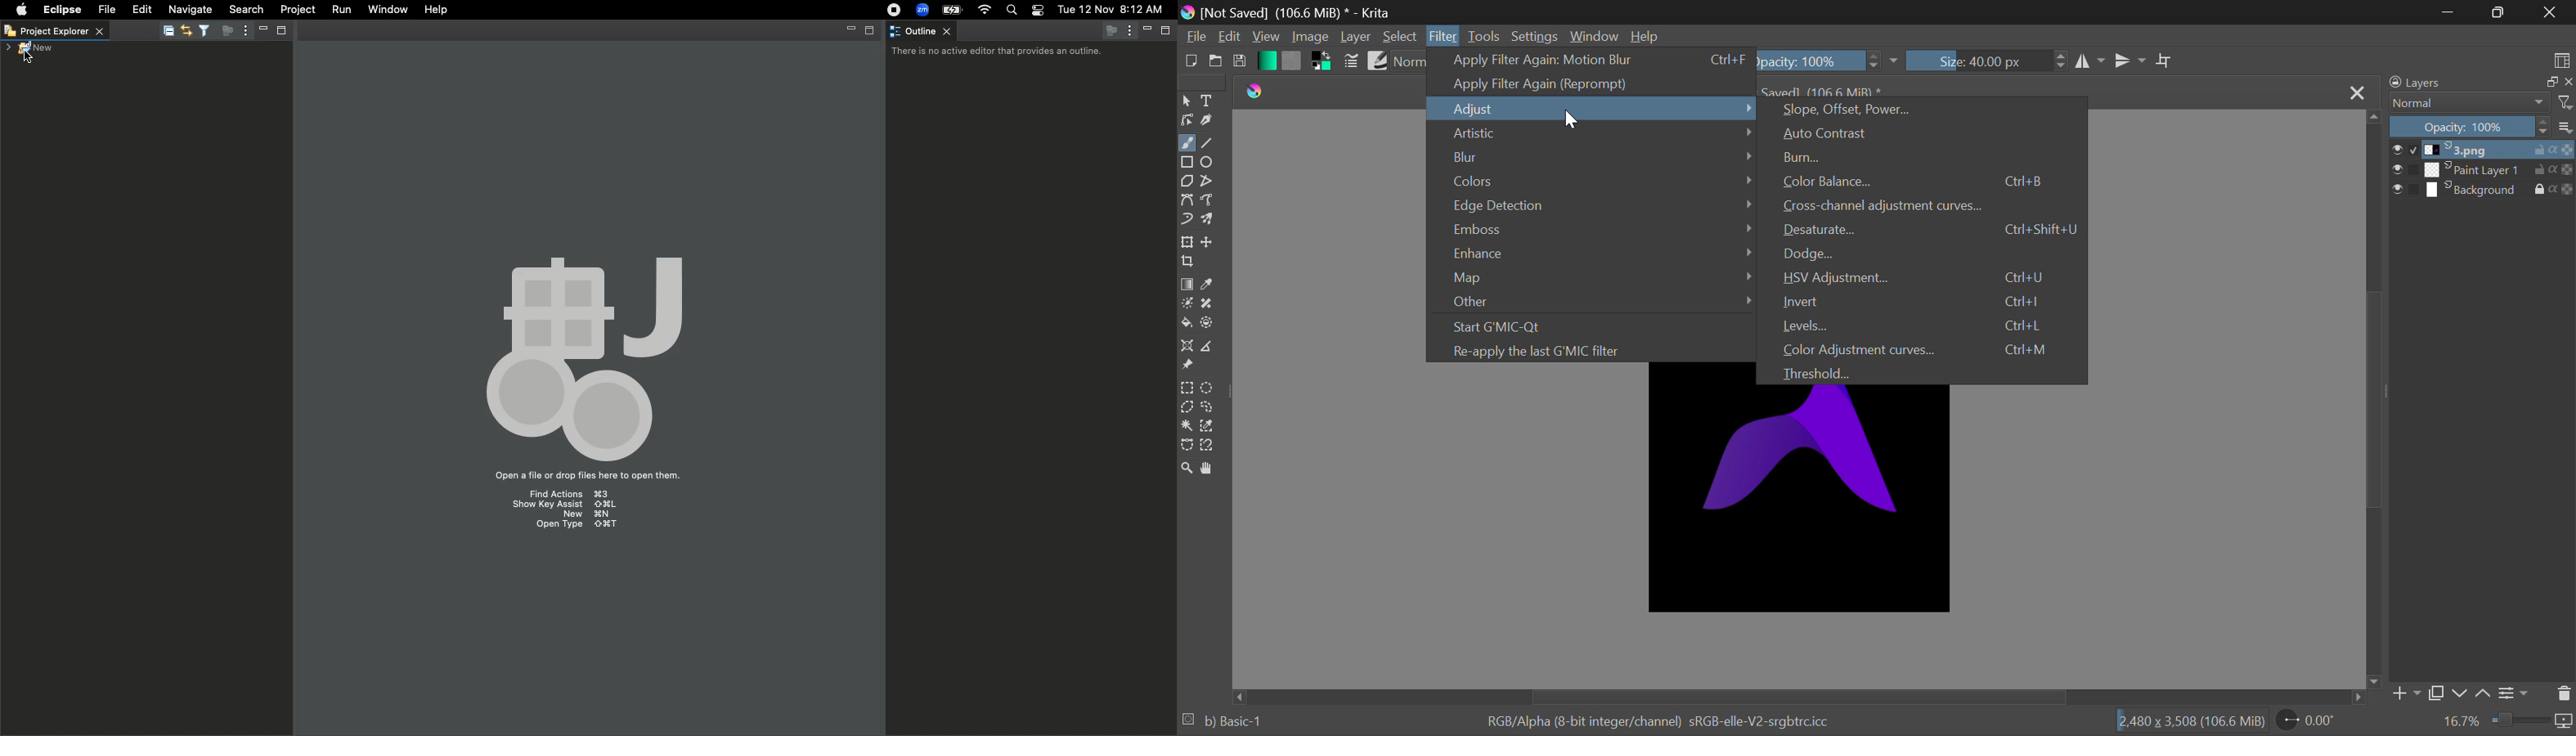 The image size is (2576, 756). I want to click on Apply Filter Again, so click(1592, 60).